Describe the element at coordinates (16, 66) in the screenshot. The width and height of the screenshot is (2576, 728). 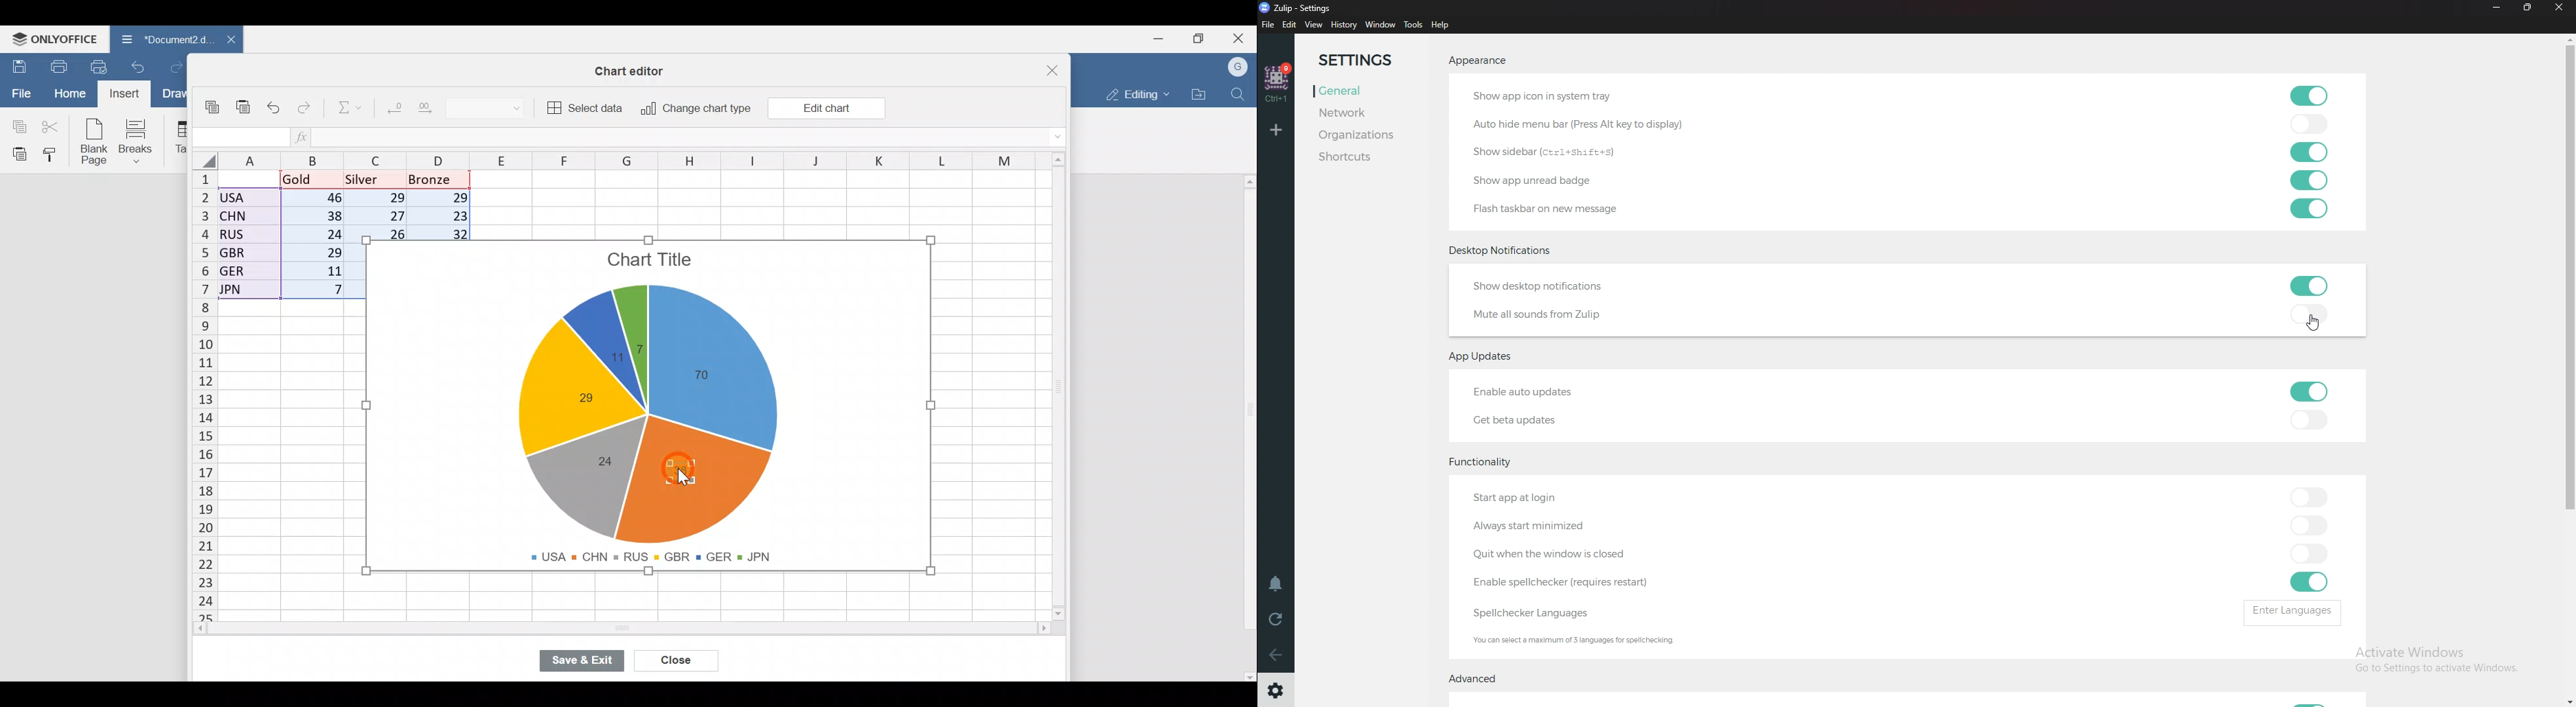
I see `Save` at that location.